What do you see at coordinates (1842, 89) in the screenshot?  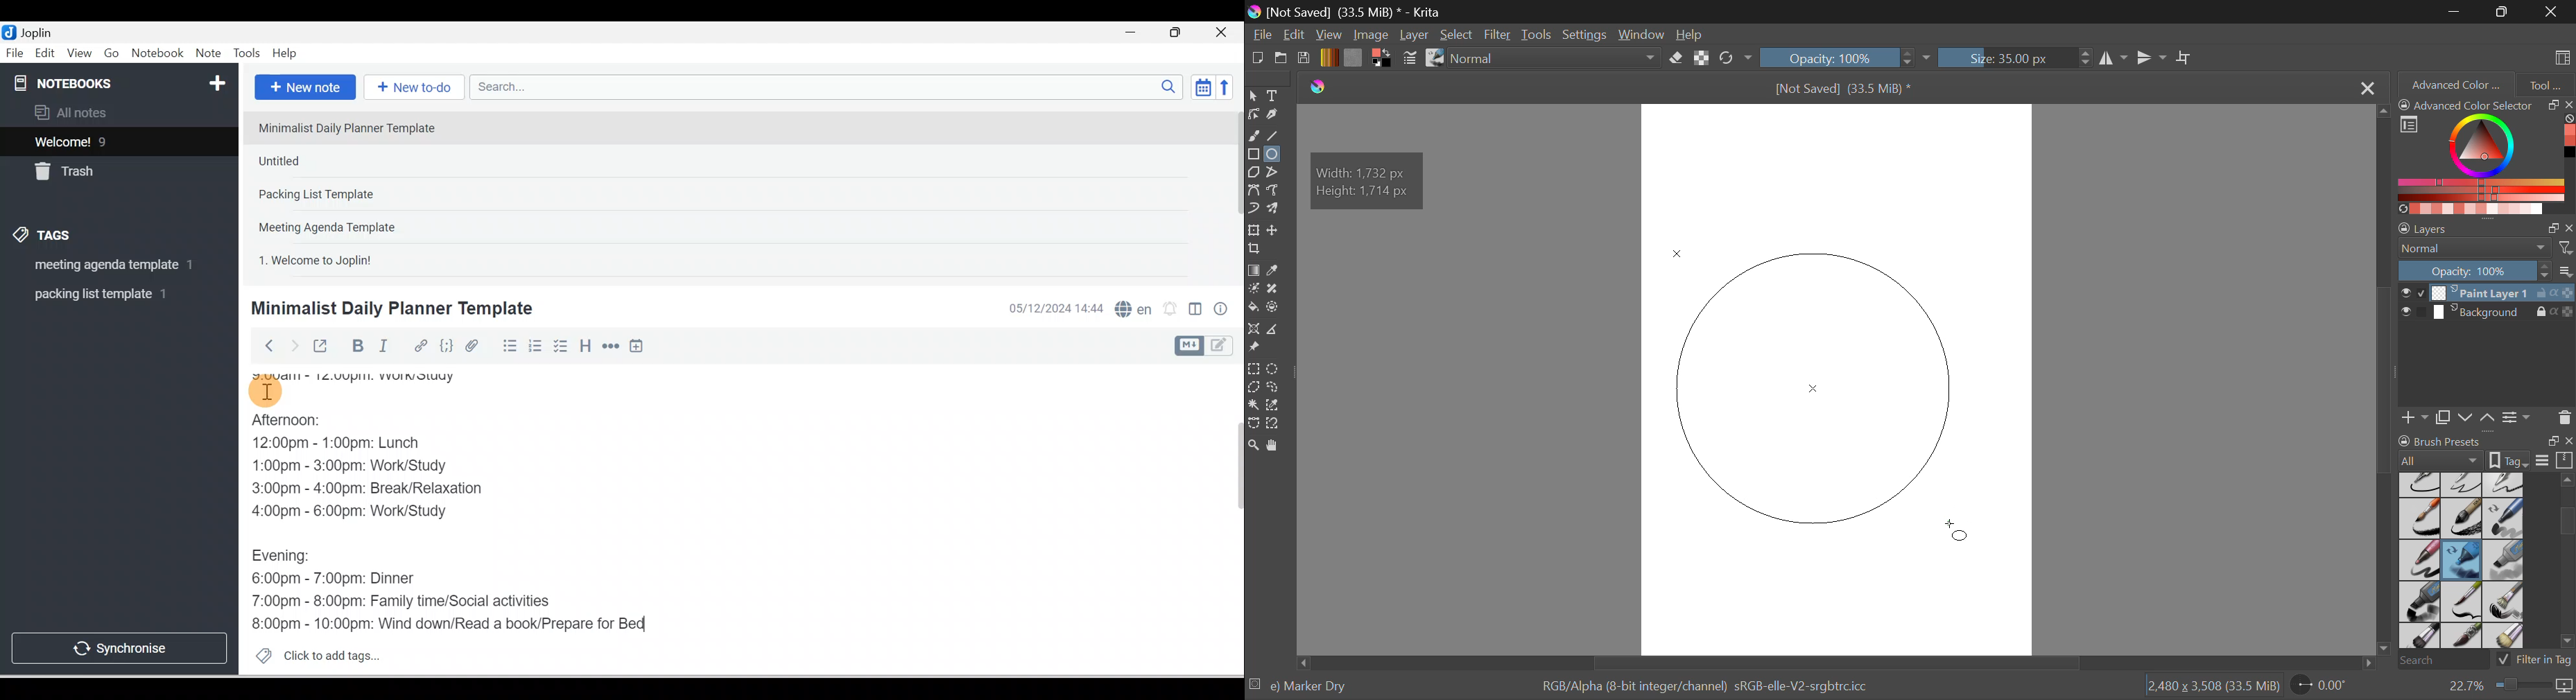 I see `[Not Saved] (33.5 MiB) *` at bounding box center [1842, 89].